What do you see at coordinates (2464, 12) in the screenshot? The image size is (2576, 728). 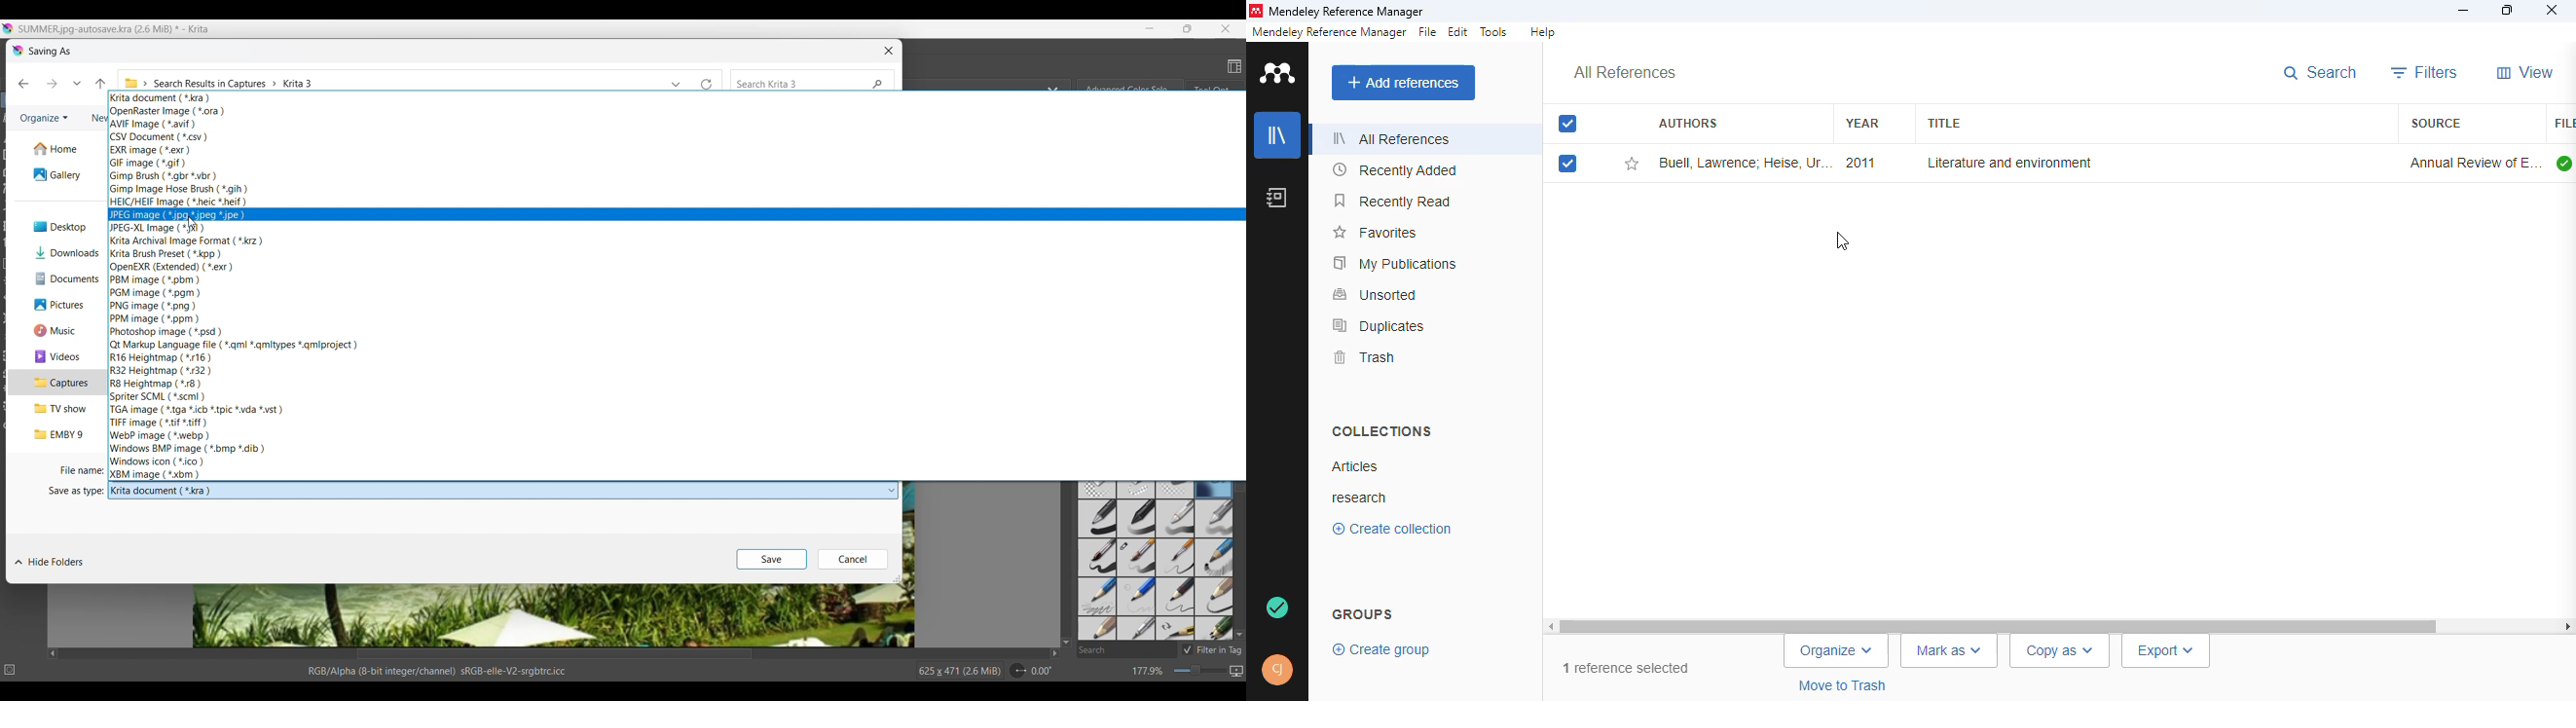 I see `minimize` at bounding box center [2464, 12].